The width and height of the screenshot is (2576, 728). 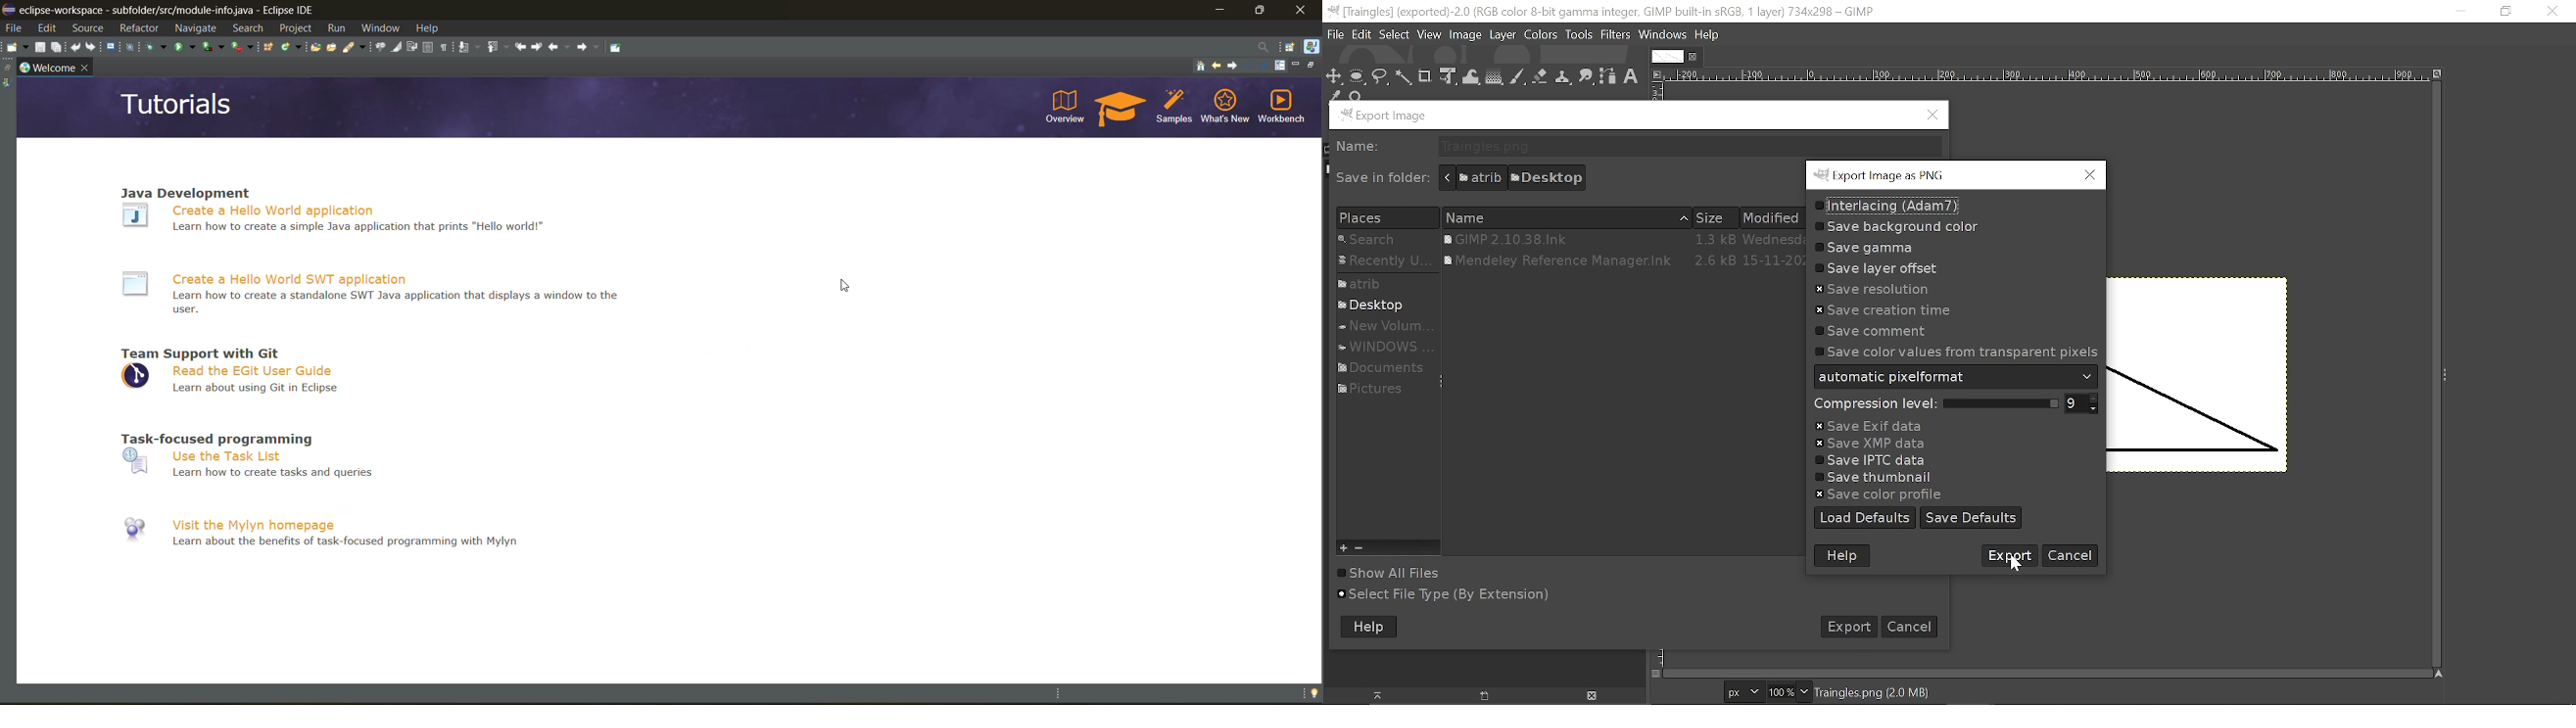 I want to click on Current tab, so click(x=1667, y=57).